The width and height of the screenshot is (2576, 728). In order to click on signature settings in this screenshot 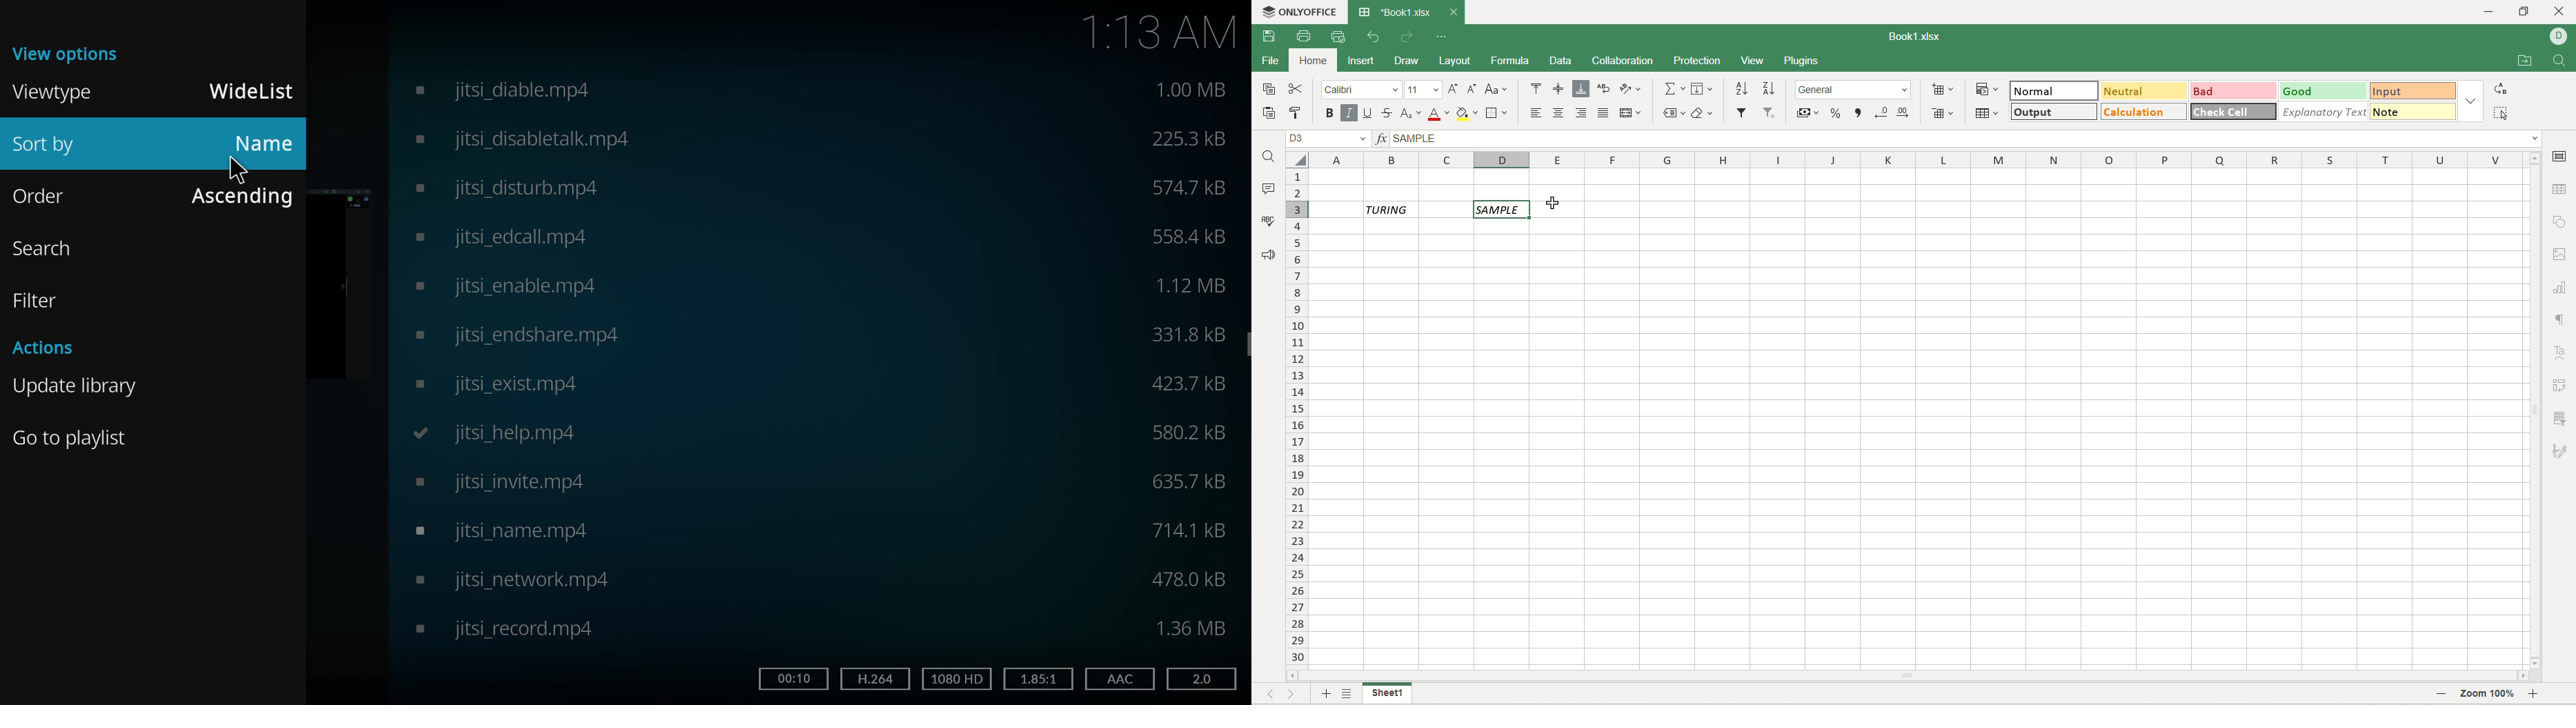, I will do `click(2559, 452)`.